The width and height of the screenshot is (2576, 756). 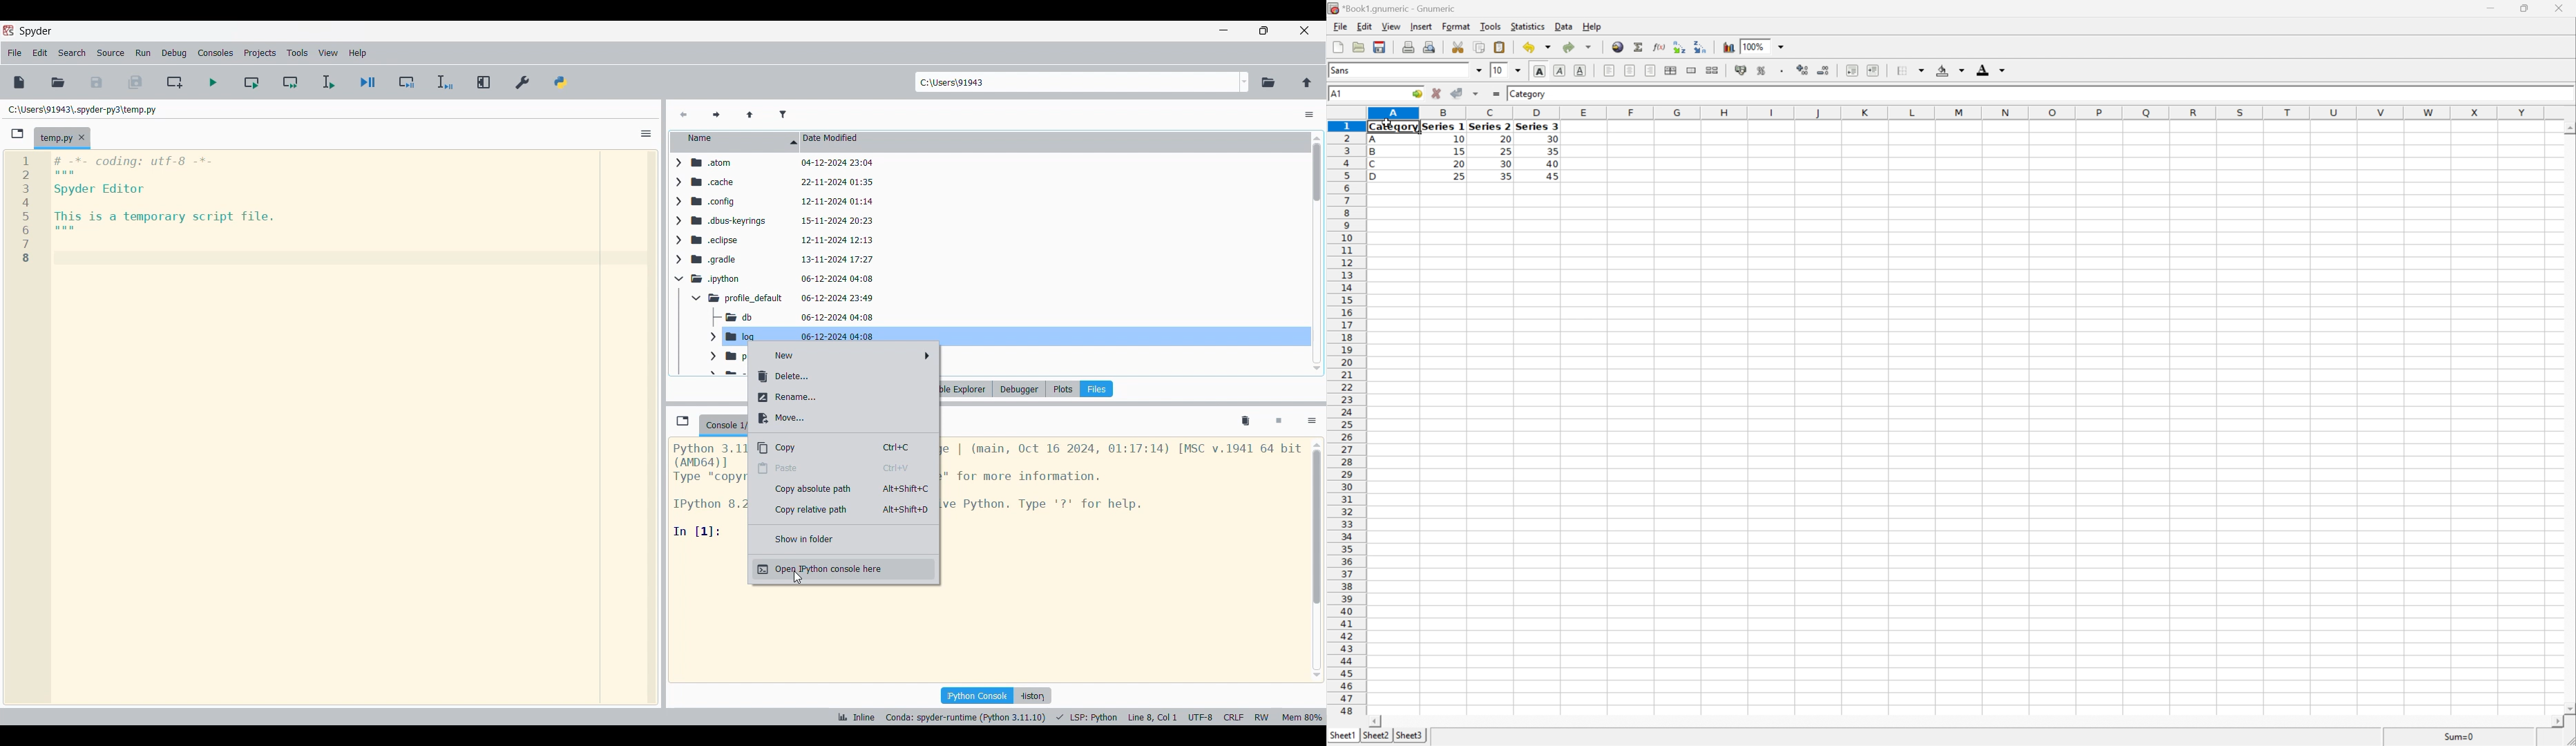 What do you see at coordinates (1518, 71) in the screenshot?
I see `Drop Down` at bounding box center [1518, 71].